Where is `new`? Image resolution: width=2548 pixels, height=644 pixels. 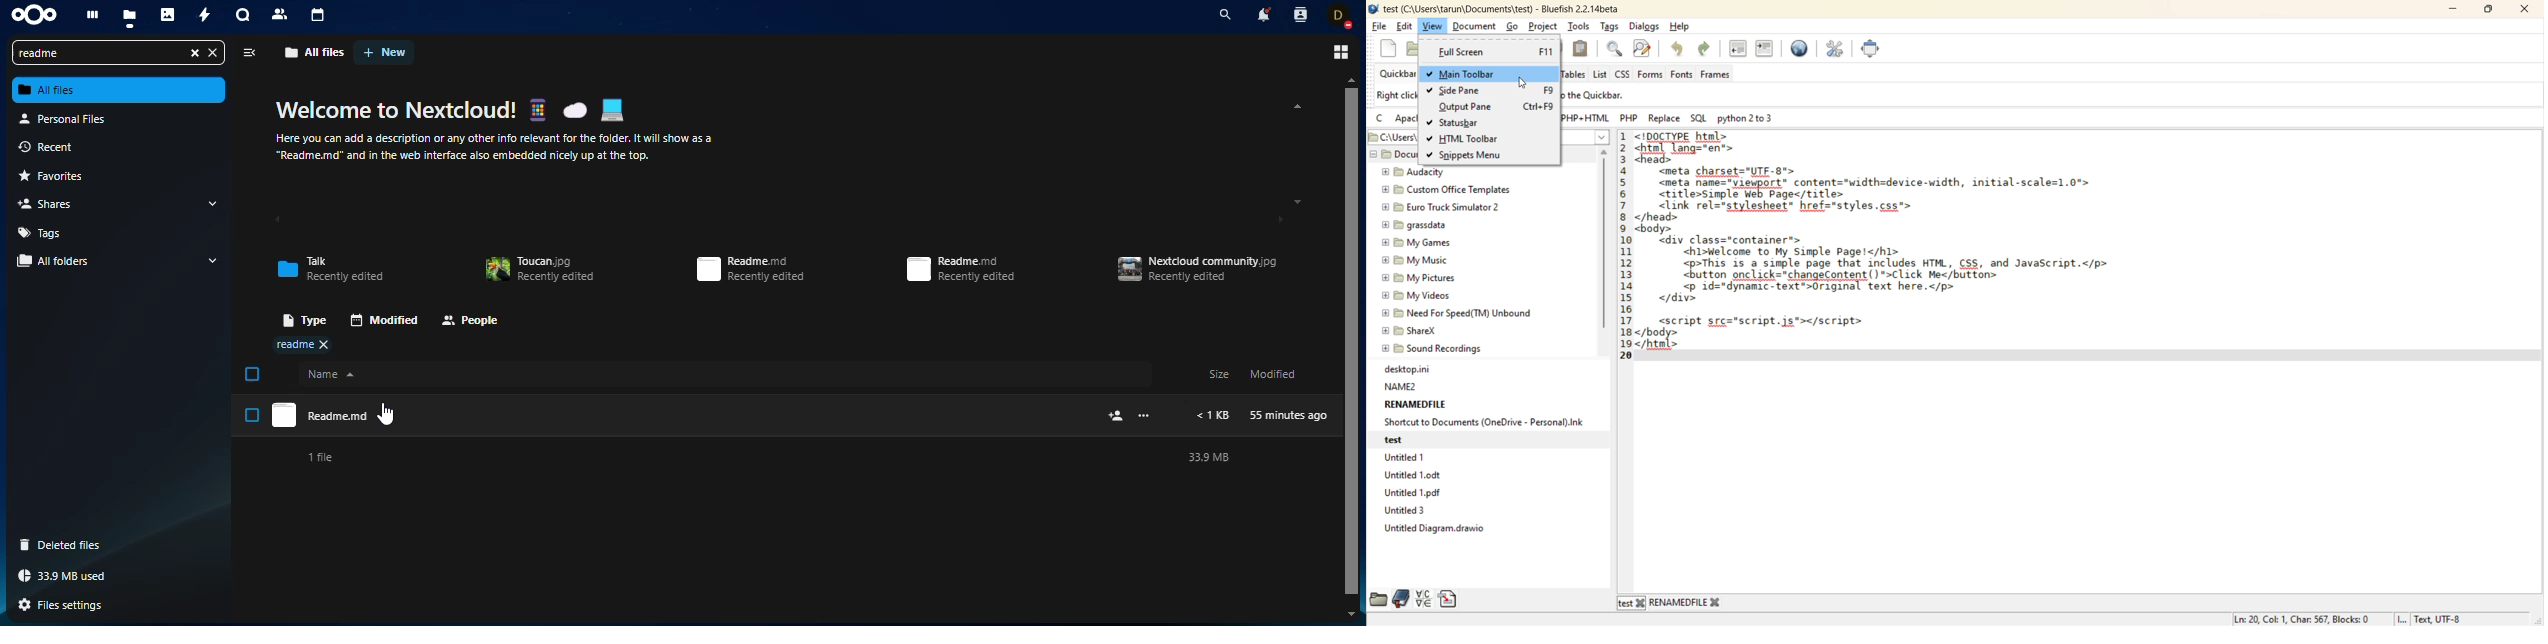
new is located at coordinates (385, 52).